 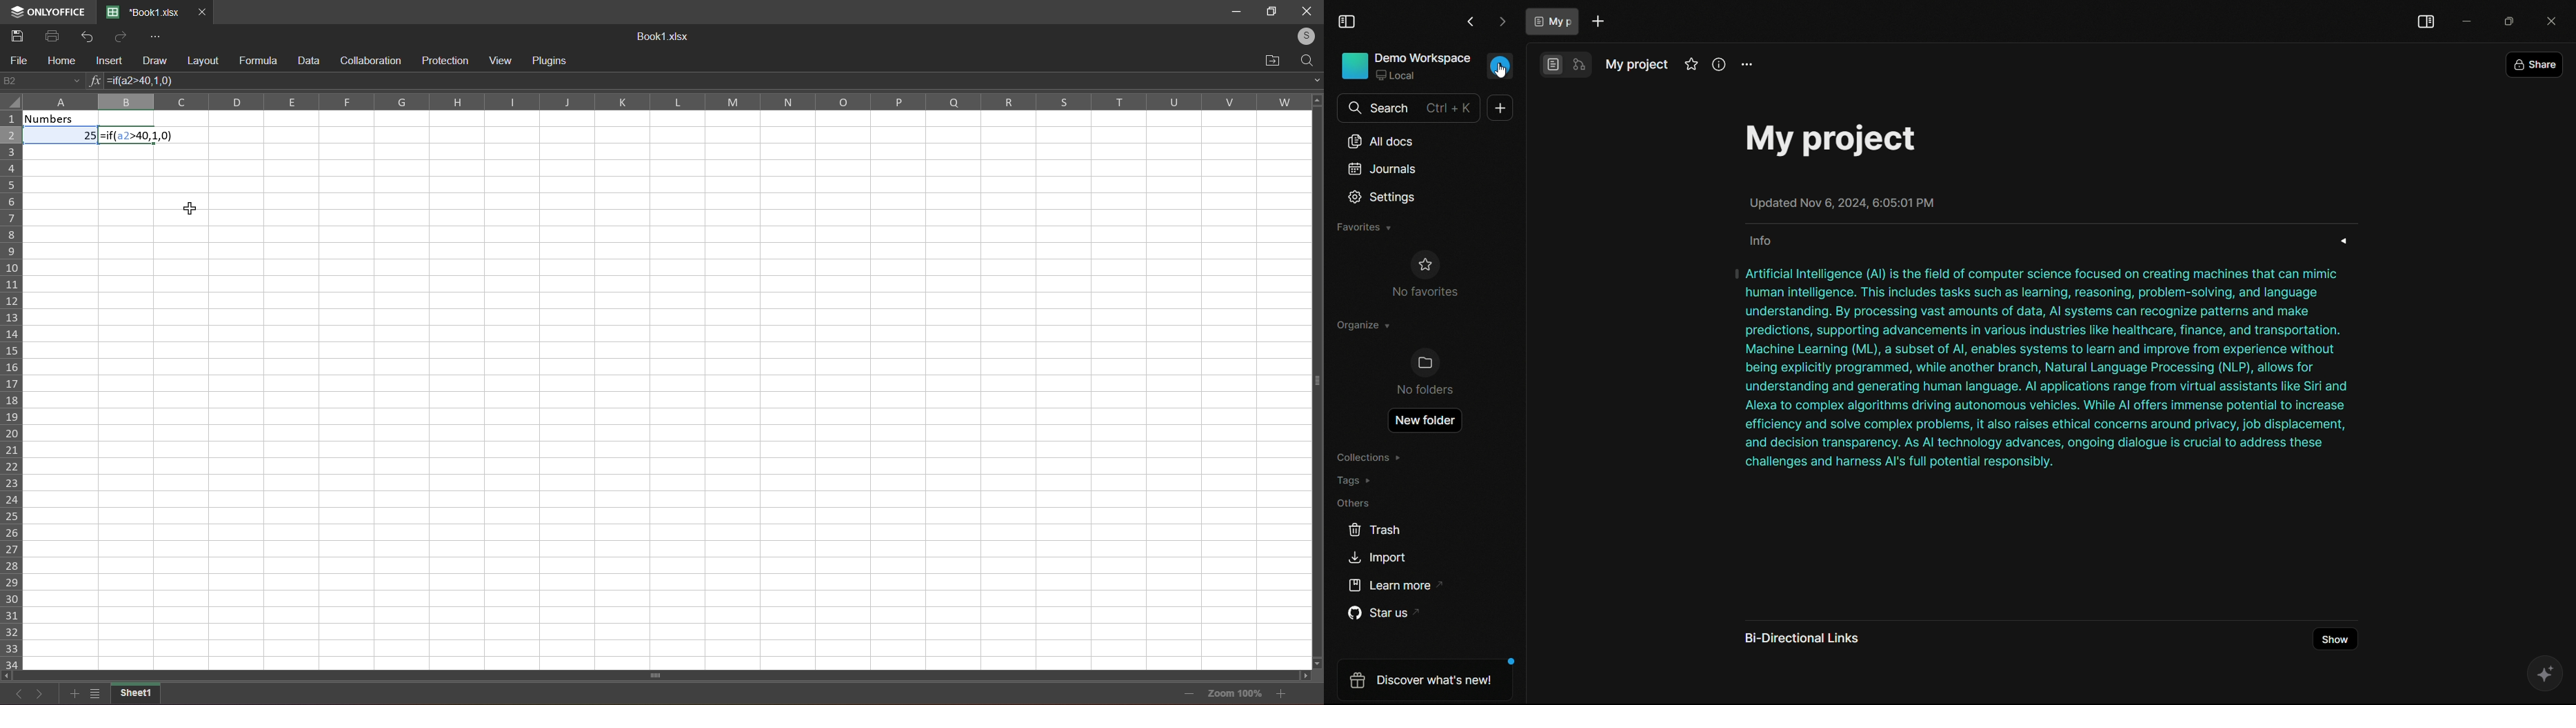 What do you see at coordinates (1314, 390) in the screenshot?
I see `vertical scroll bar` at bounding box center [1314, 390].